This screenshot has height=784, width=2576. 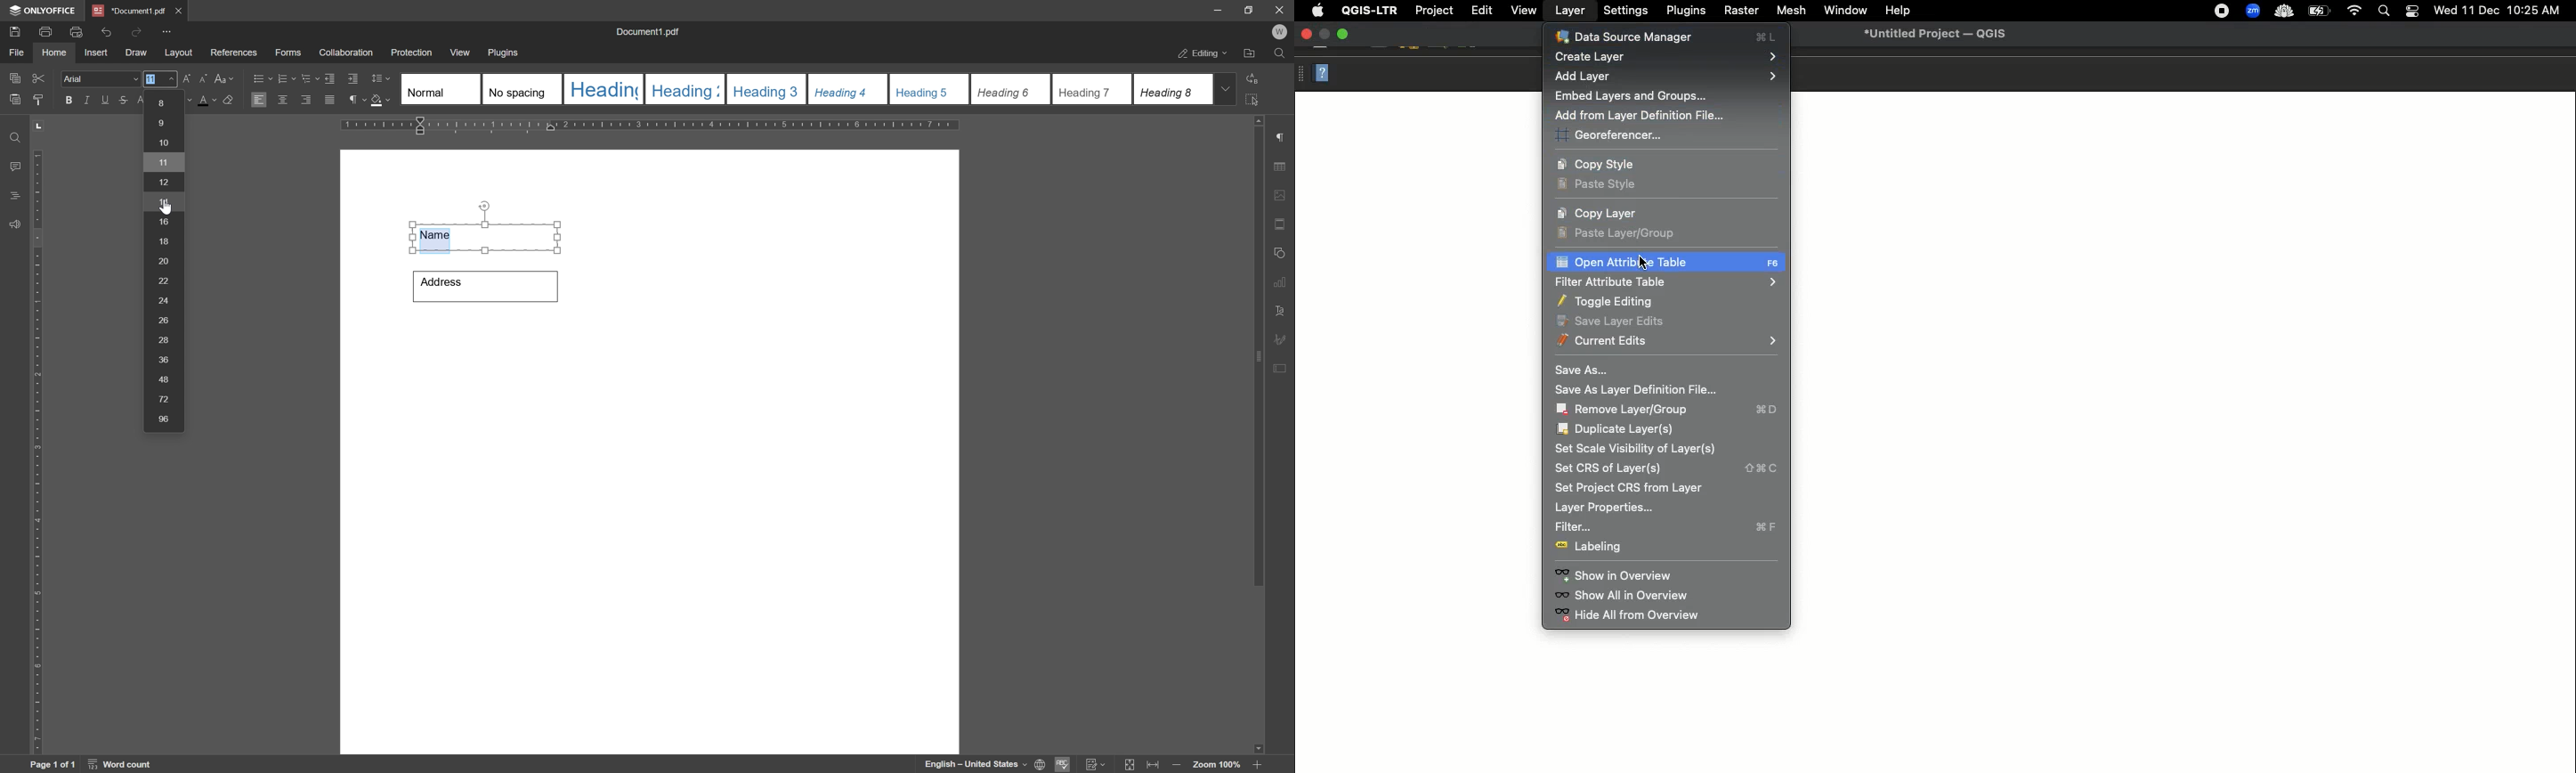 What do you see at coordinates (179, 79) in the screenshot?
I see `increment font size` at bounding box center [179, 79].